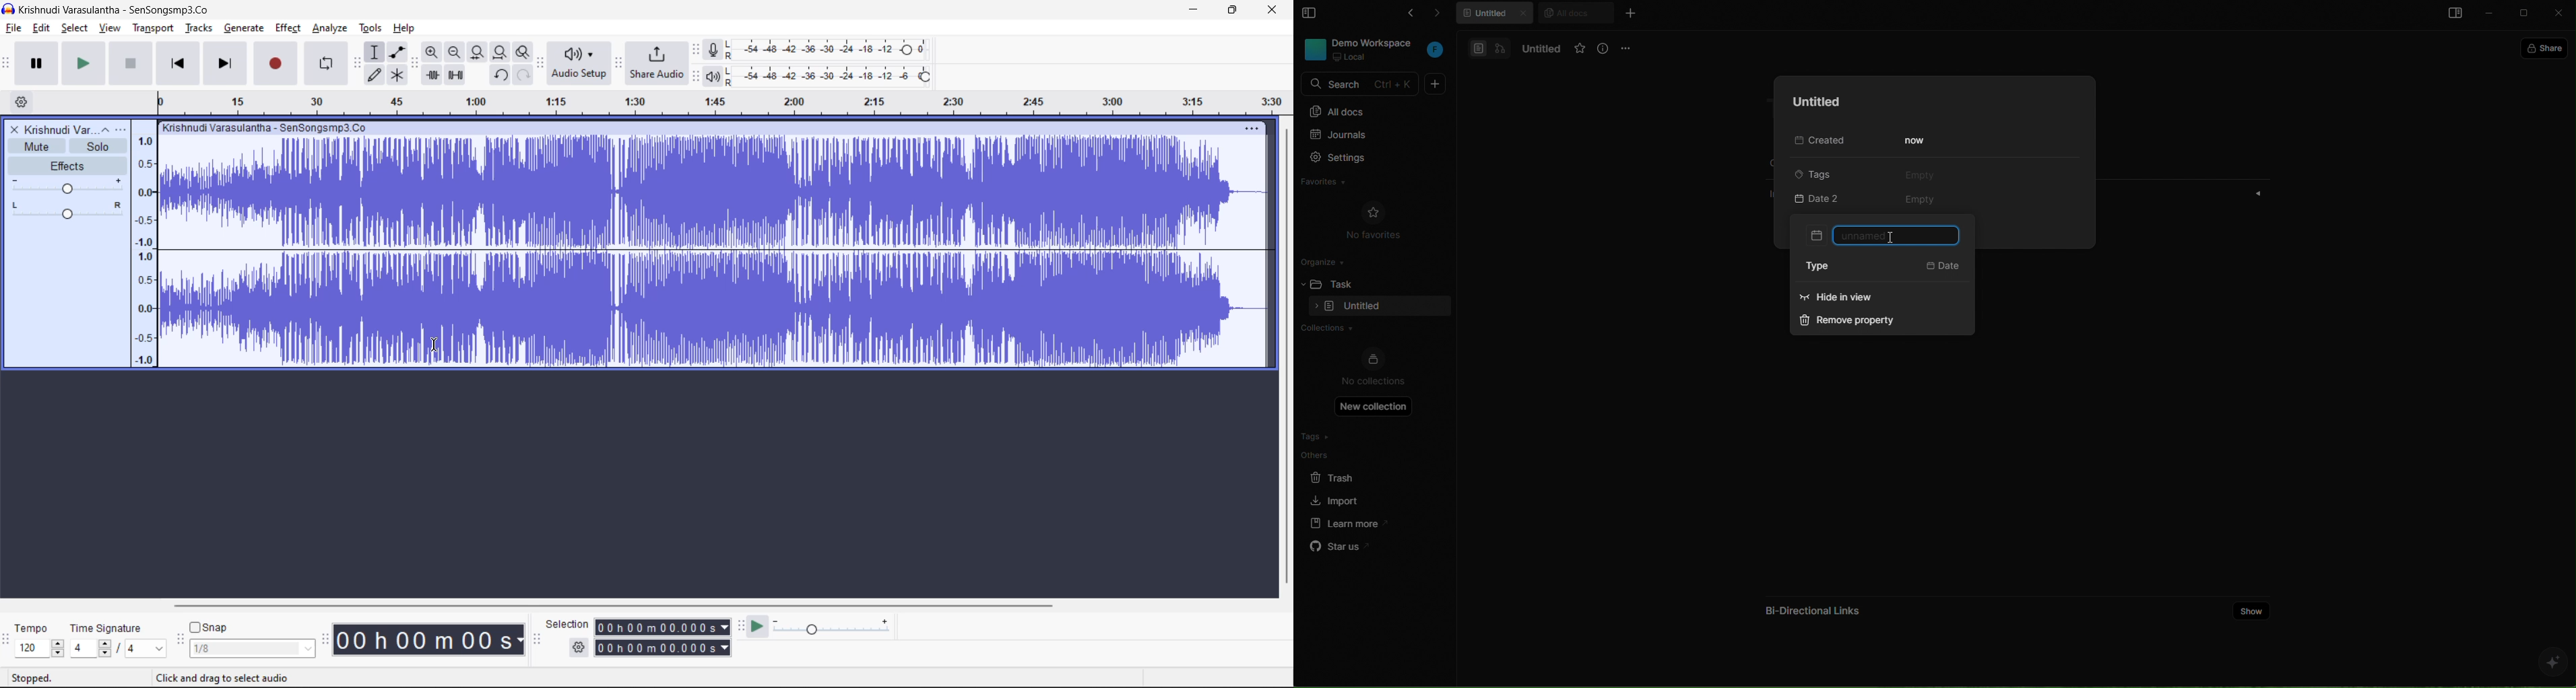 The image size is (2576, 700). I want to click on playback speed, so click(832, 625).